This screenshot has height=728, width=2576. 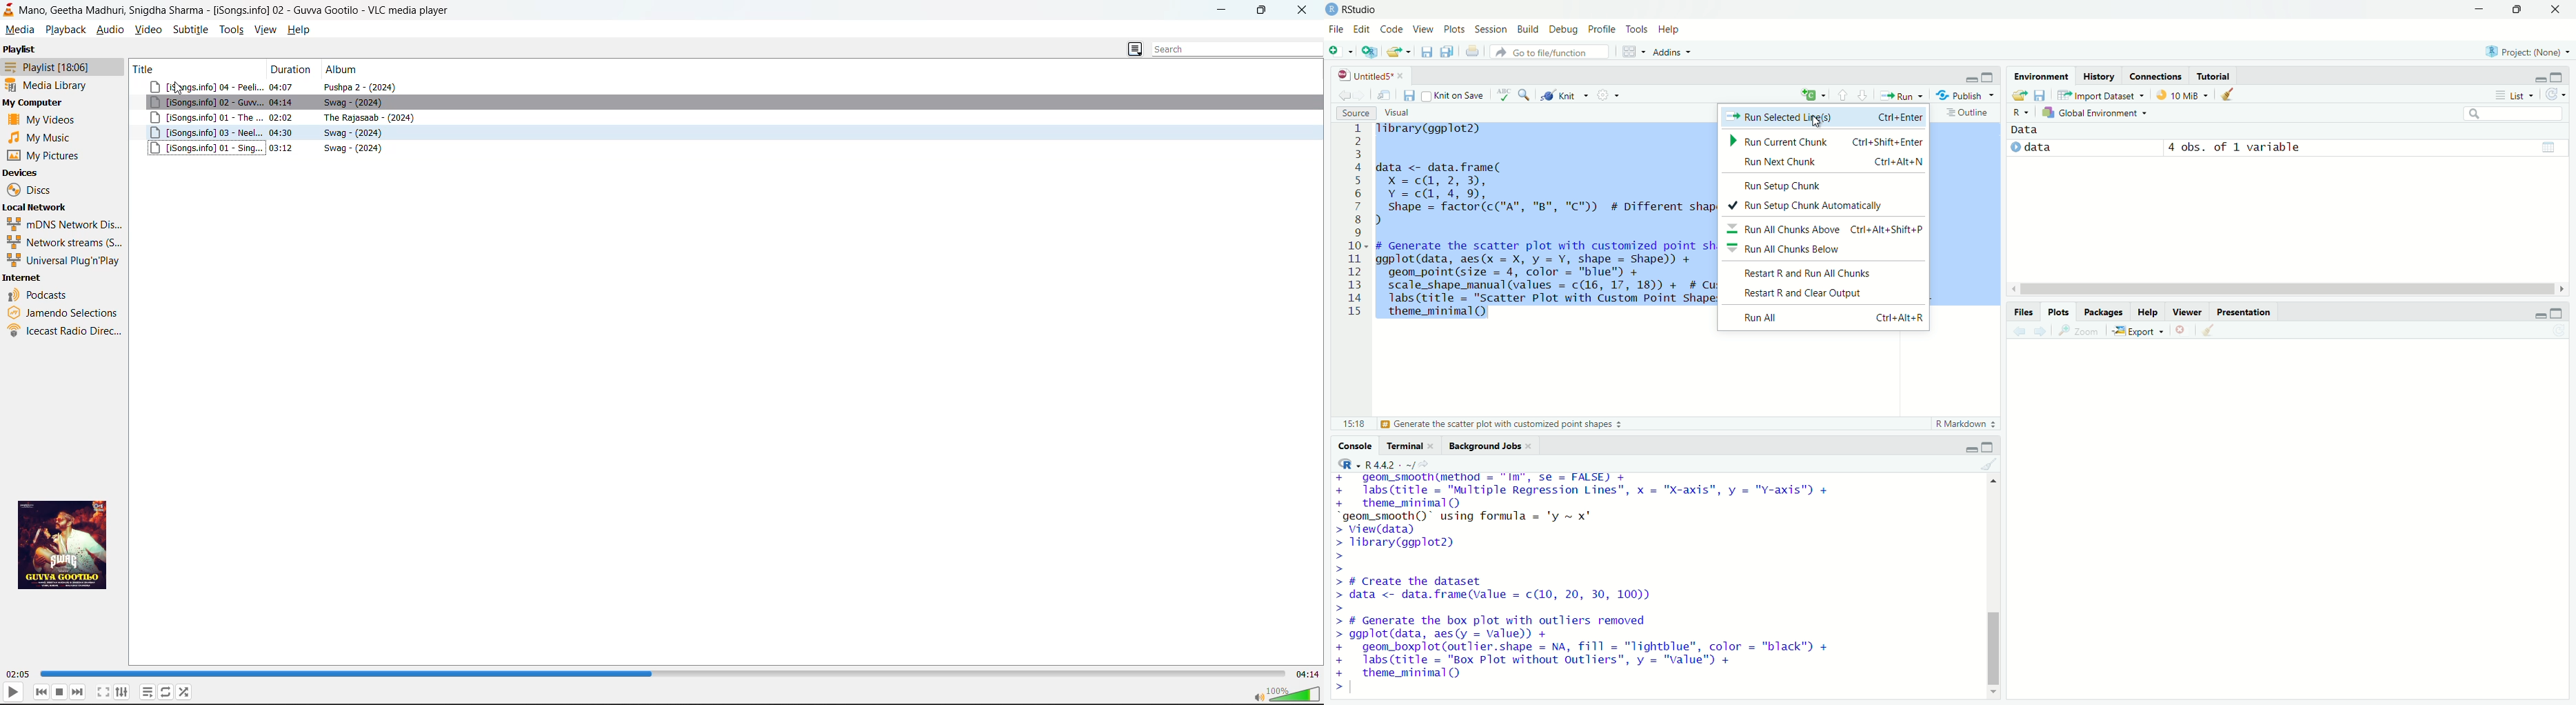 What do you see at coordinates (110, 29) in the screenshot?
I see `audio` at bounding box center [110, 29].